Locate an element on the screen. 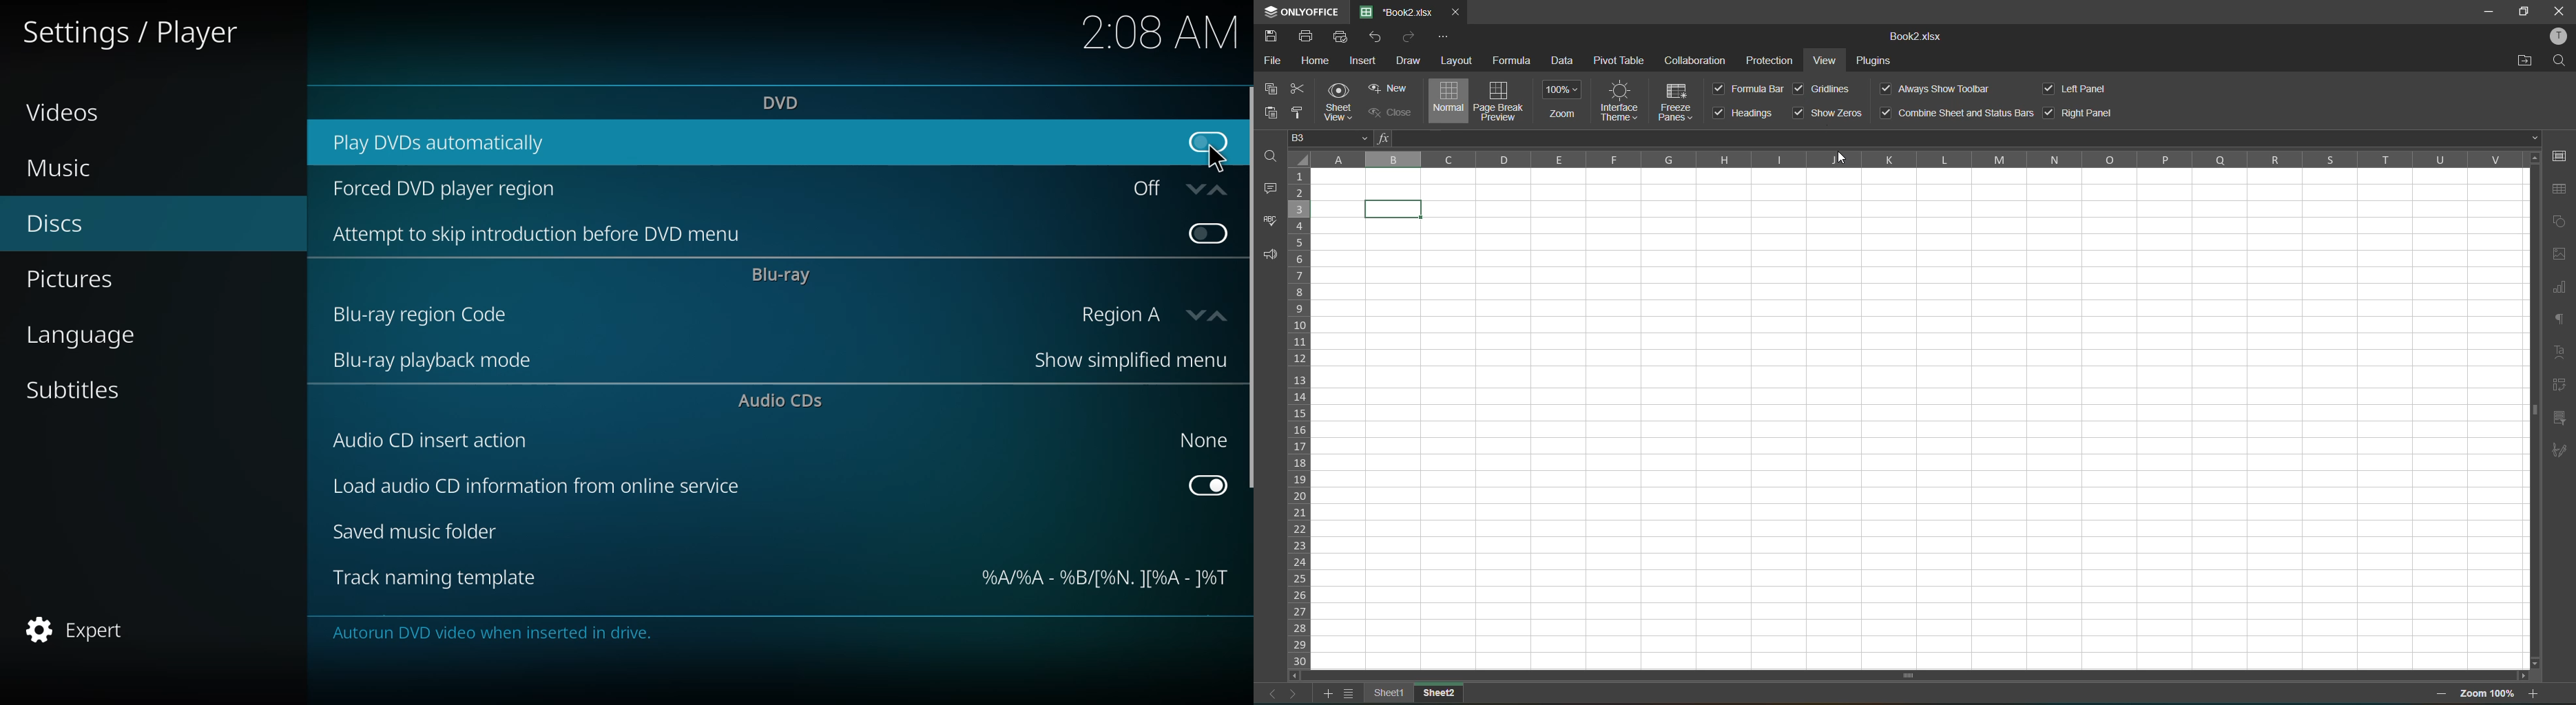 This screenshot has width=2576, height=728. dvd is located at coordinates (784, 102).